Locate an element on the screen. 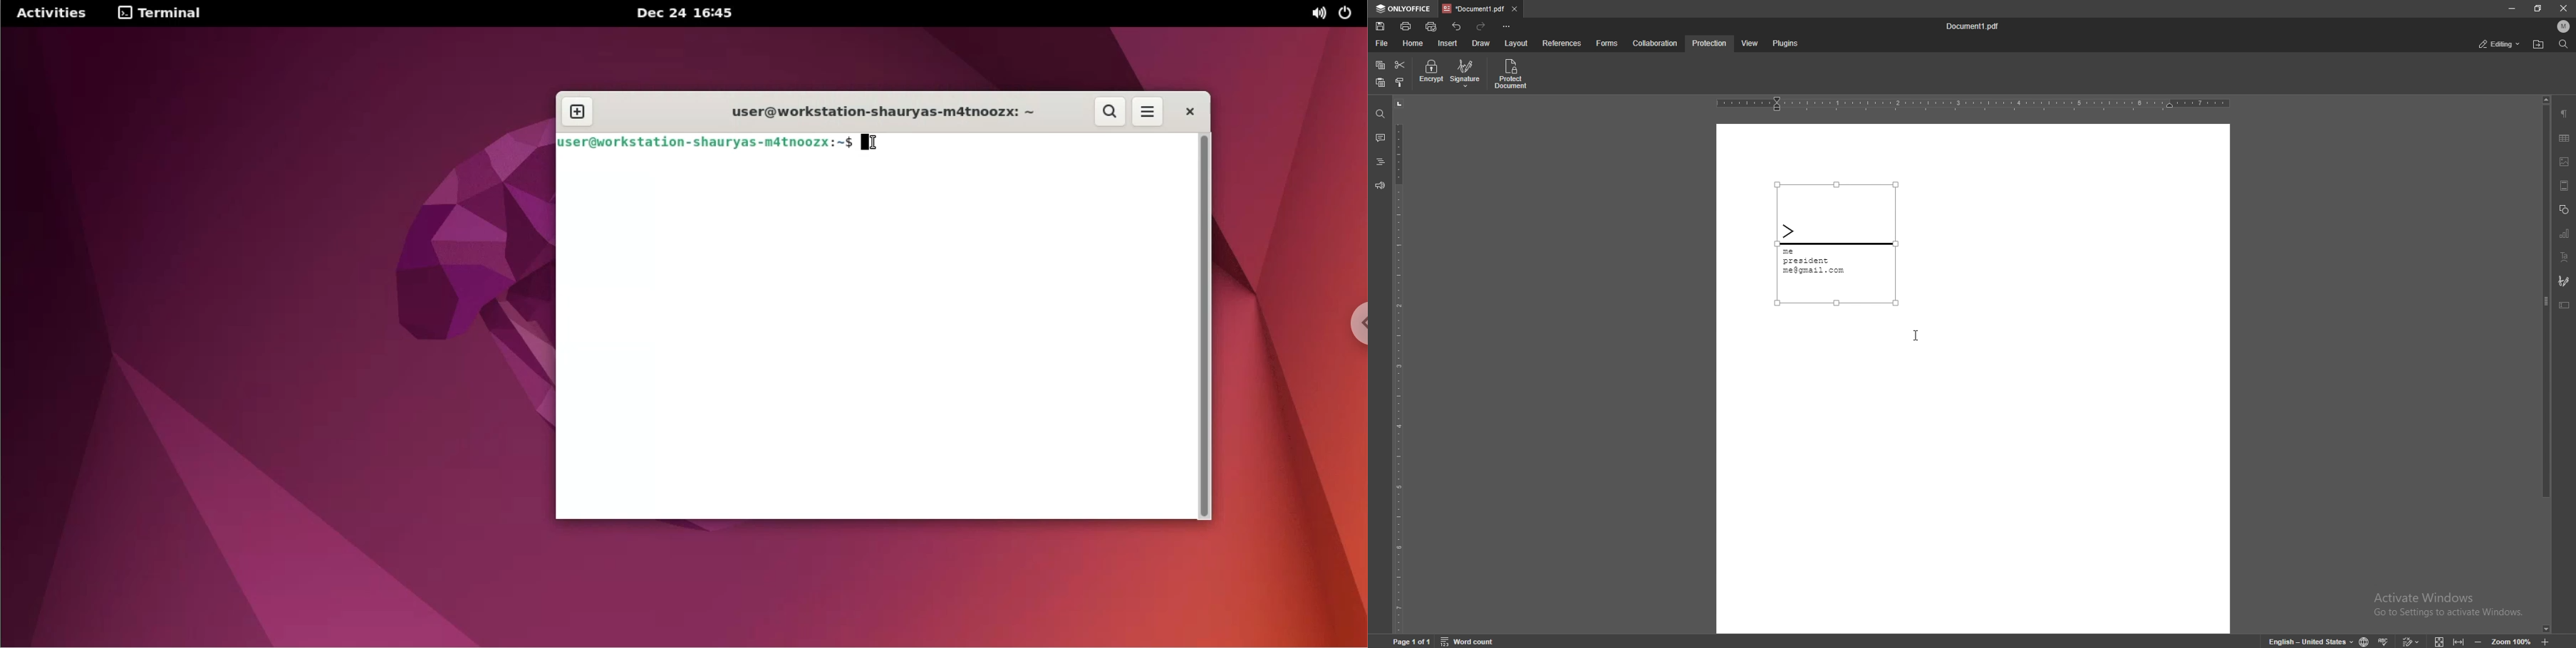 This screenshot has width=2576, height=672. onlyoffice is located at coordinates (1404, 9).